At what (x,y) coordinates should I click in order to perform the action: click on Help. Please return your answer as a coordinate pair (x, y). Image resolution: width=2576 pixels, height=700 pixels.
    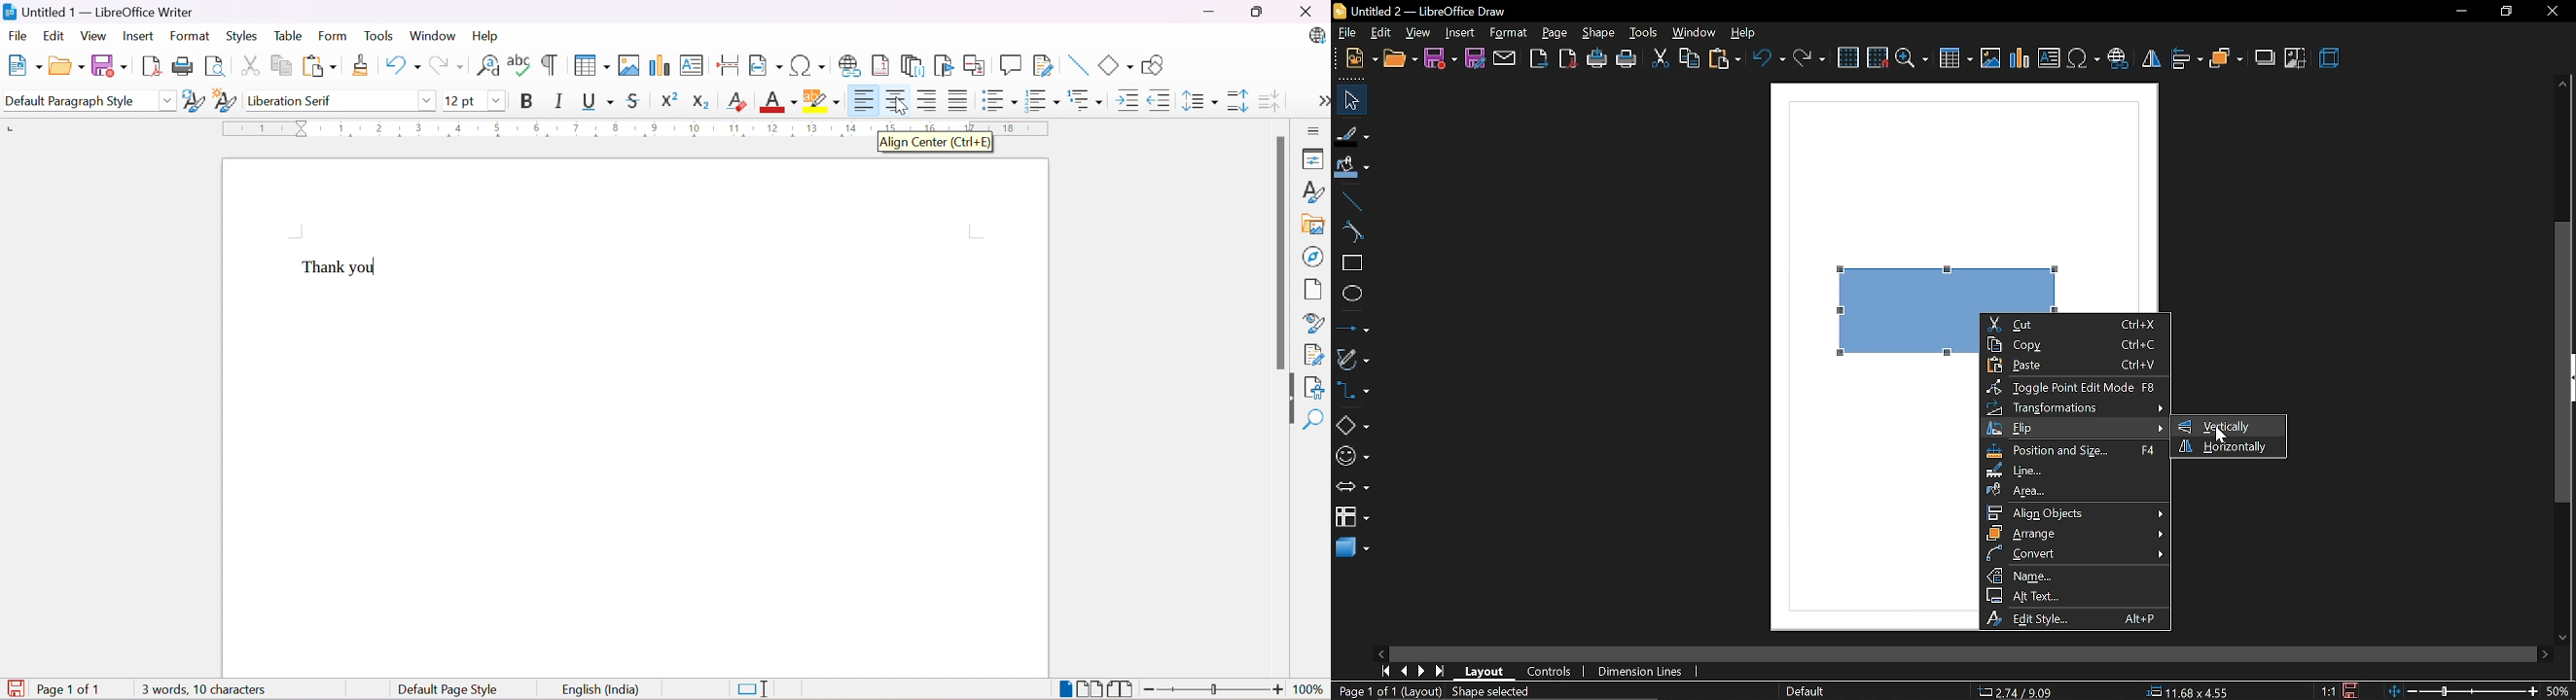
    Looking at the image, I should click on (485, 35).